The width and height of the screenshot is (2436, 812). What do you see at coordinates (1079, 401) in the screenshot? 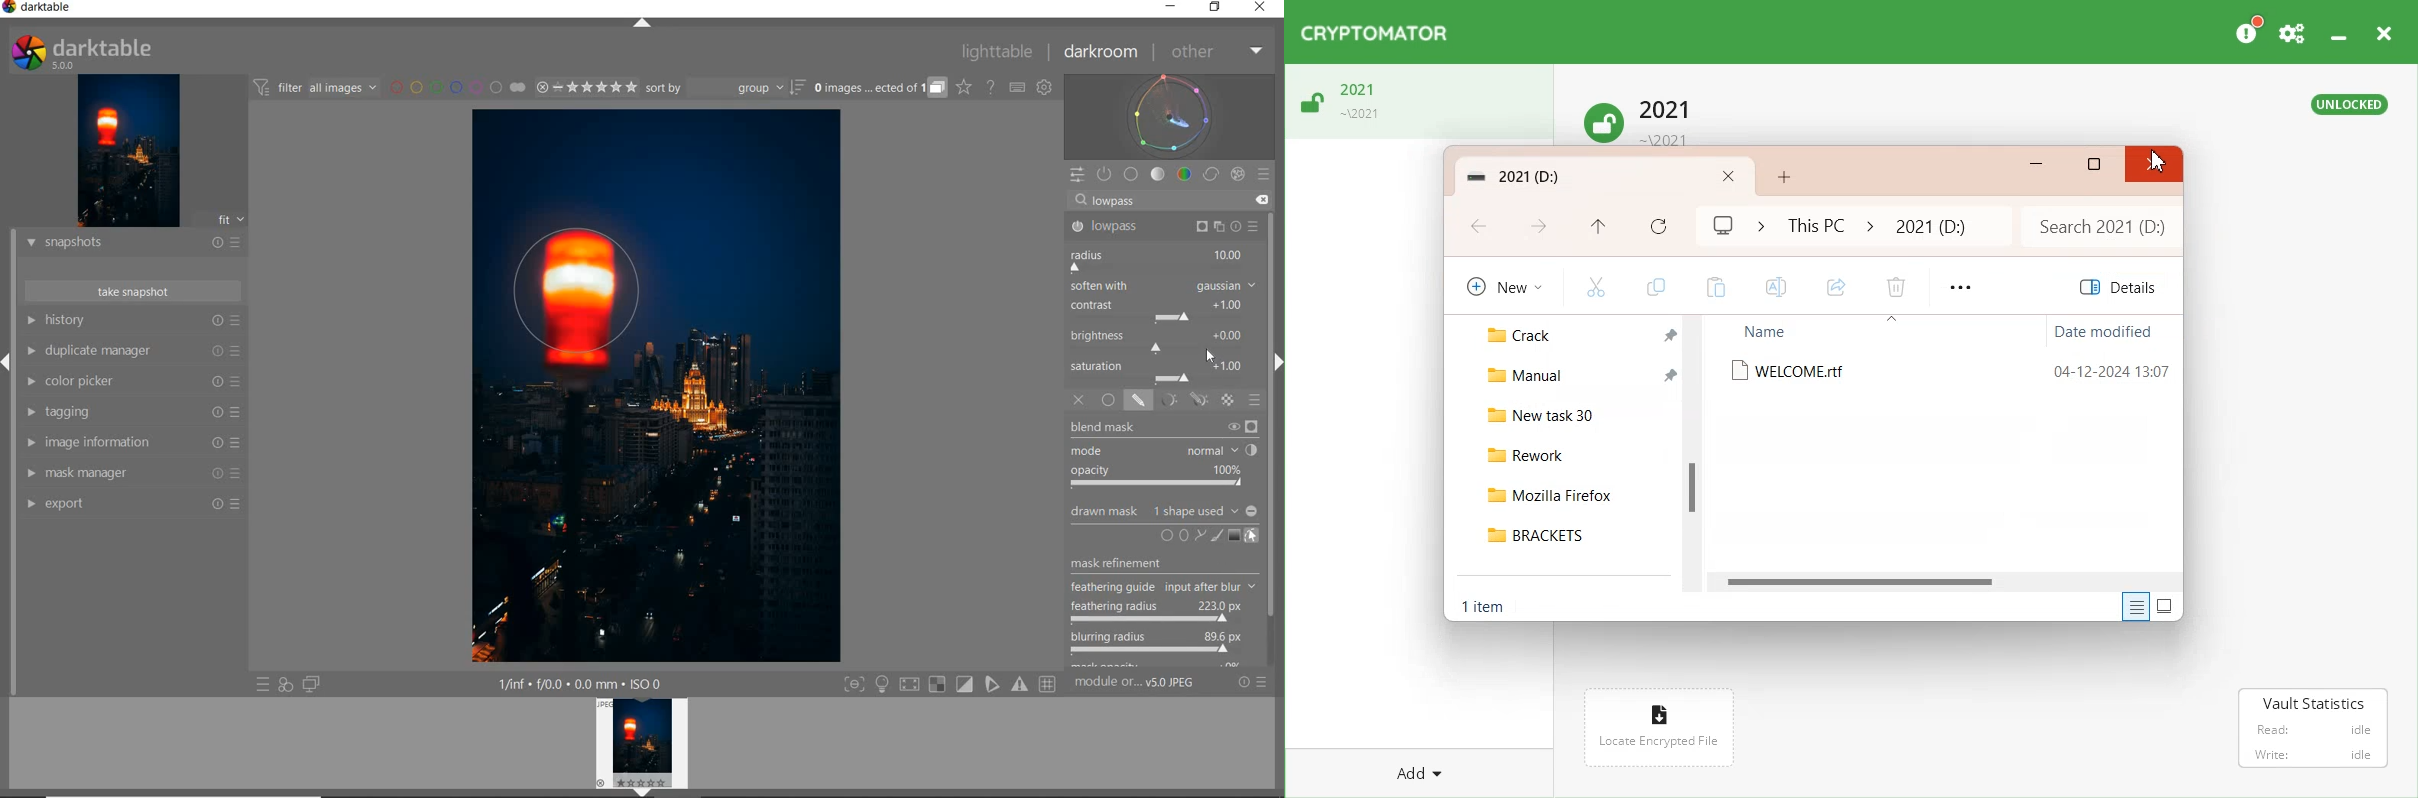
I see `OFF` at bounding box center [1079, 401].